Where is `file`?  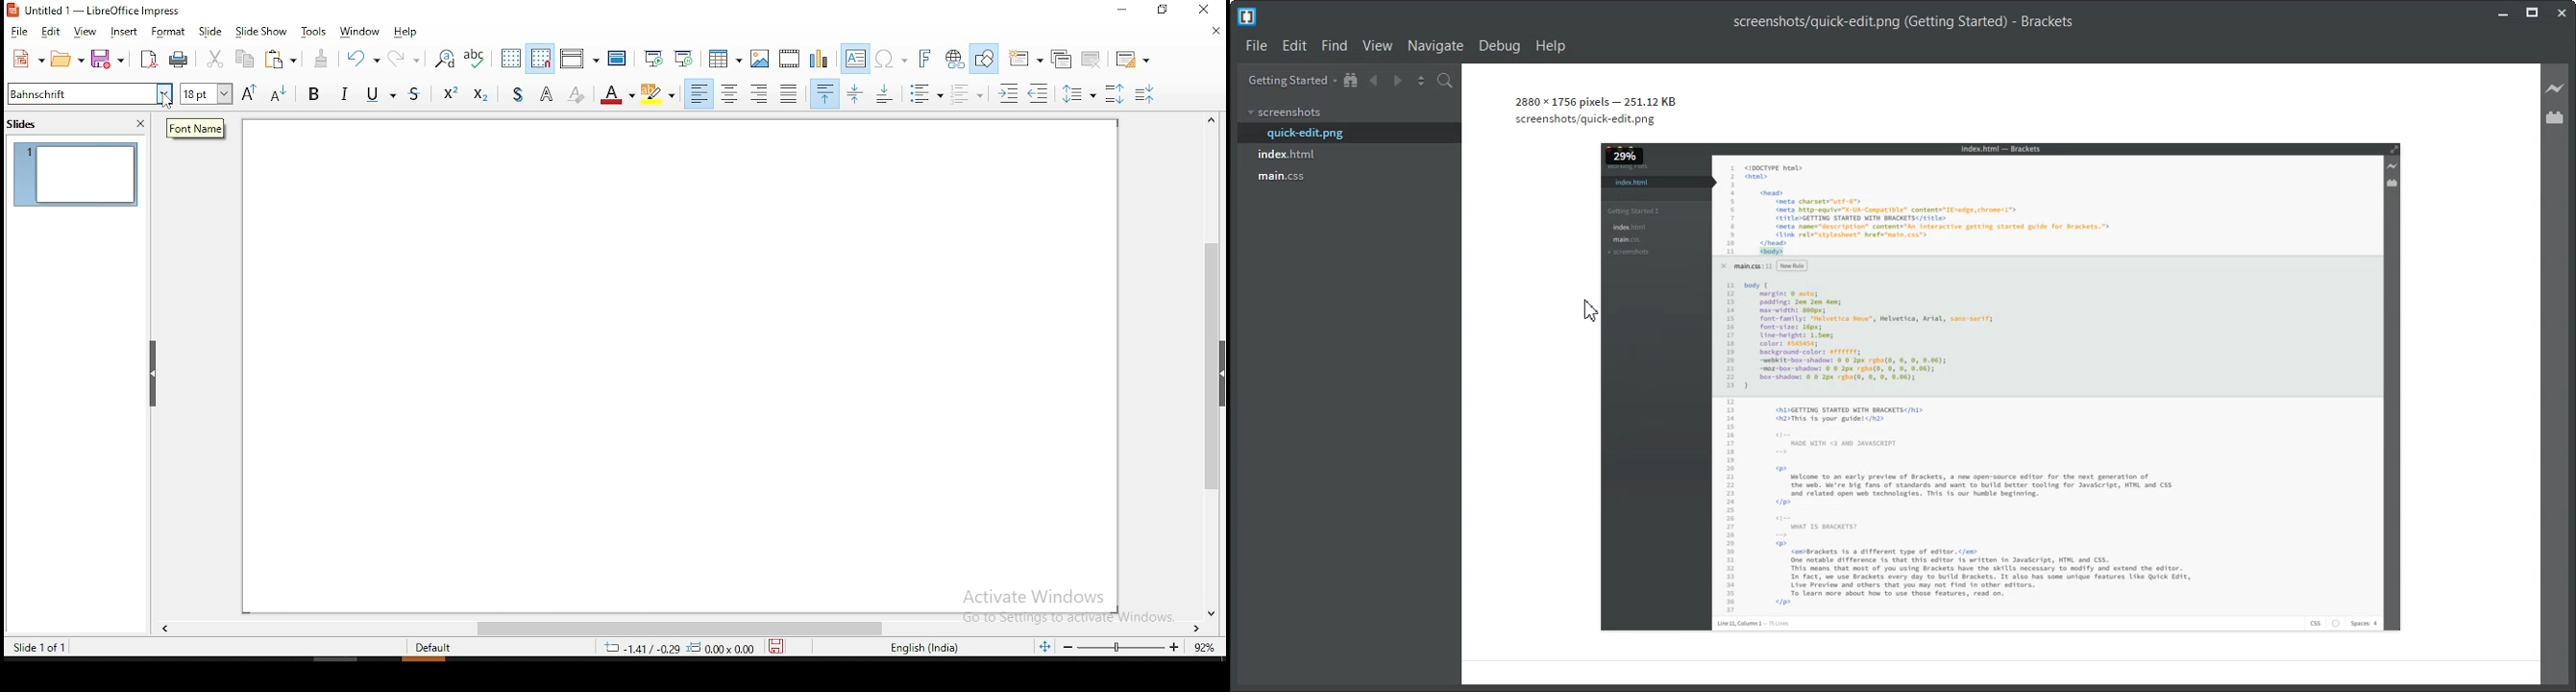
file is located at coordinates (22, 32).